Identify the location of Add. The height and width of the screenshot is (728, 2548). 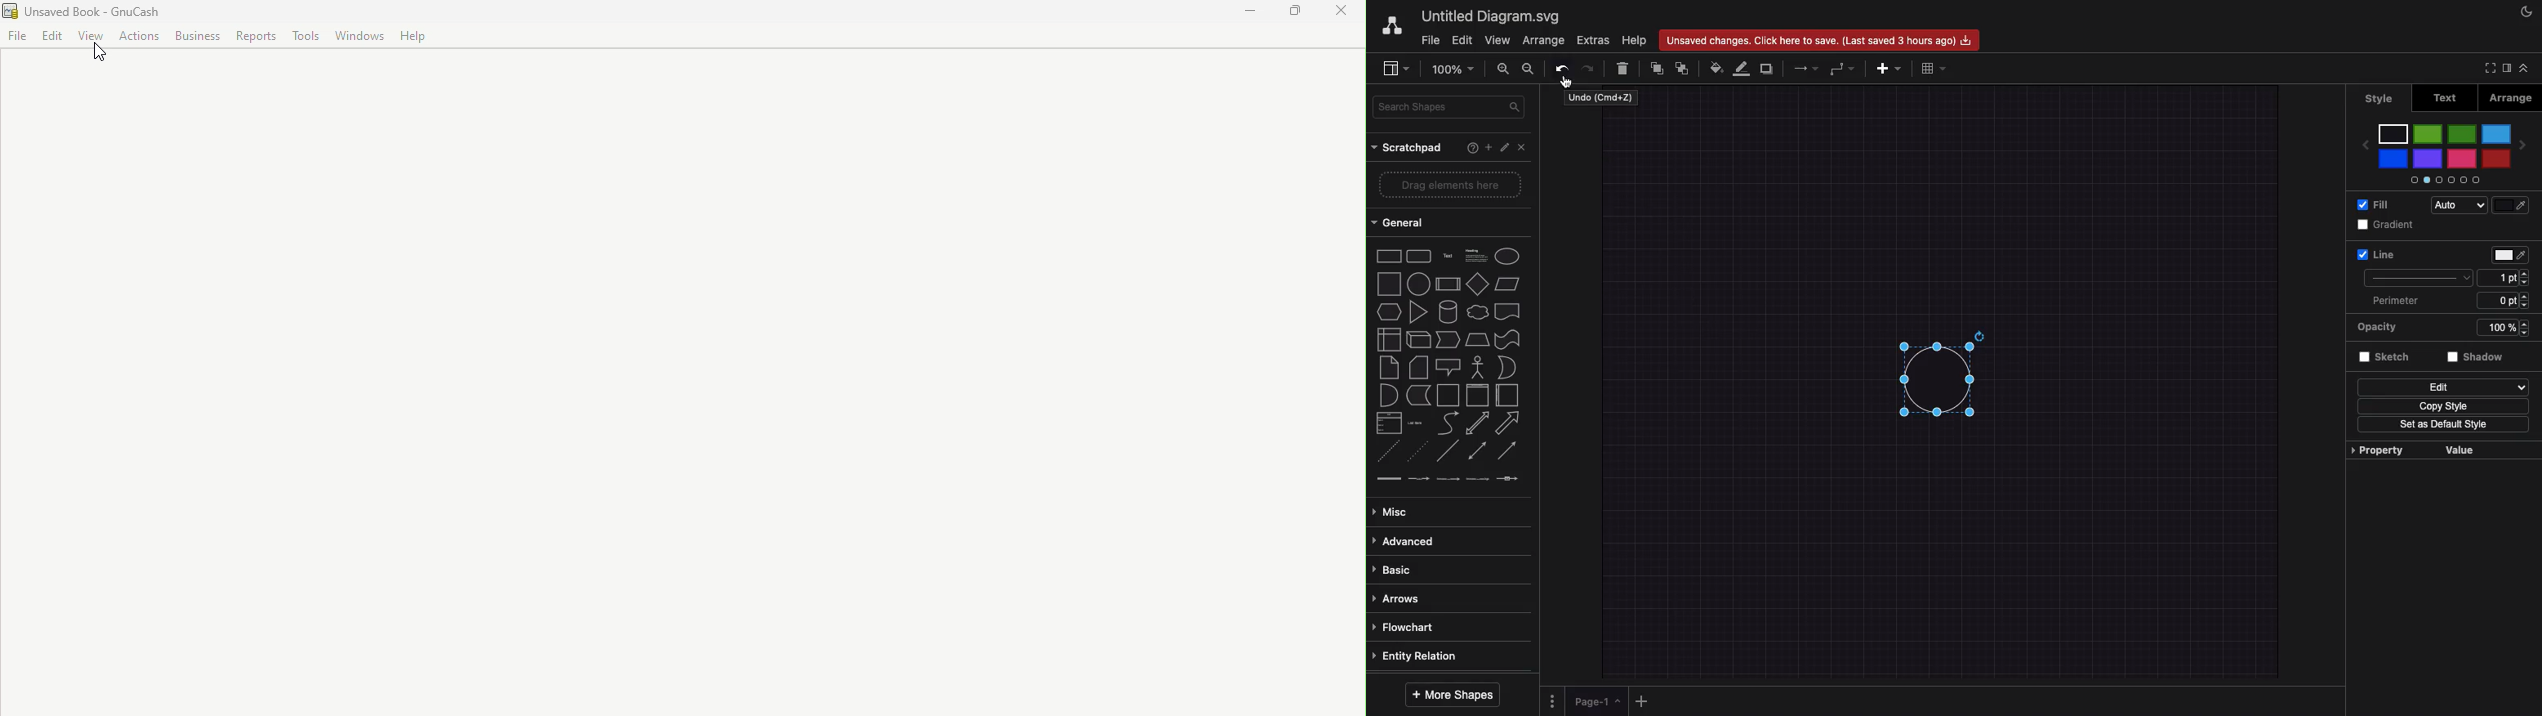
(1644, 700).